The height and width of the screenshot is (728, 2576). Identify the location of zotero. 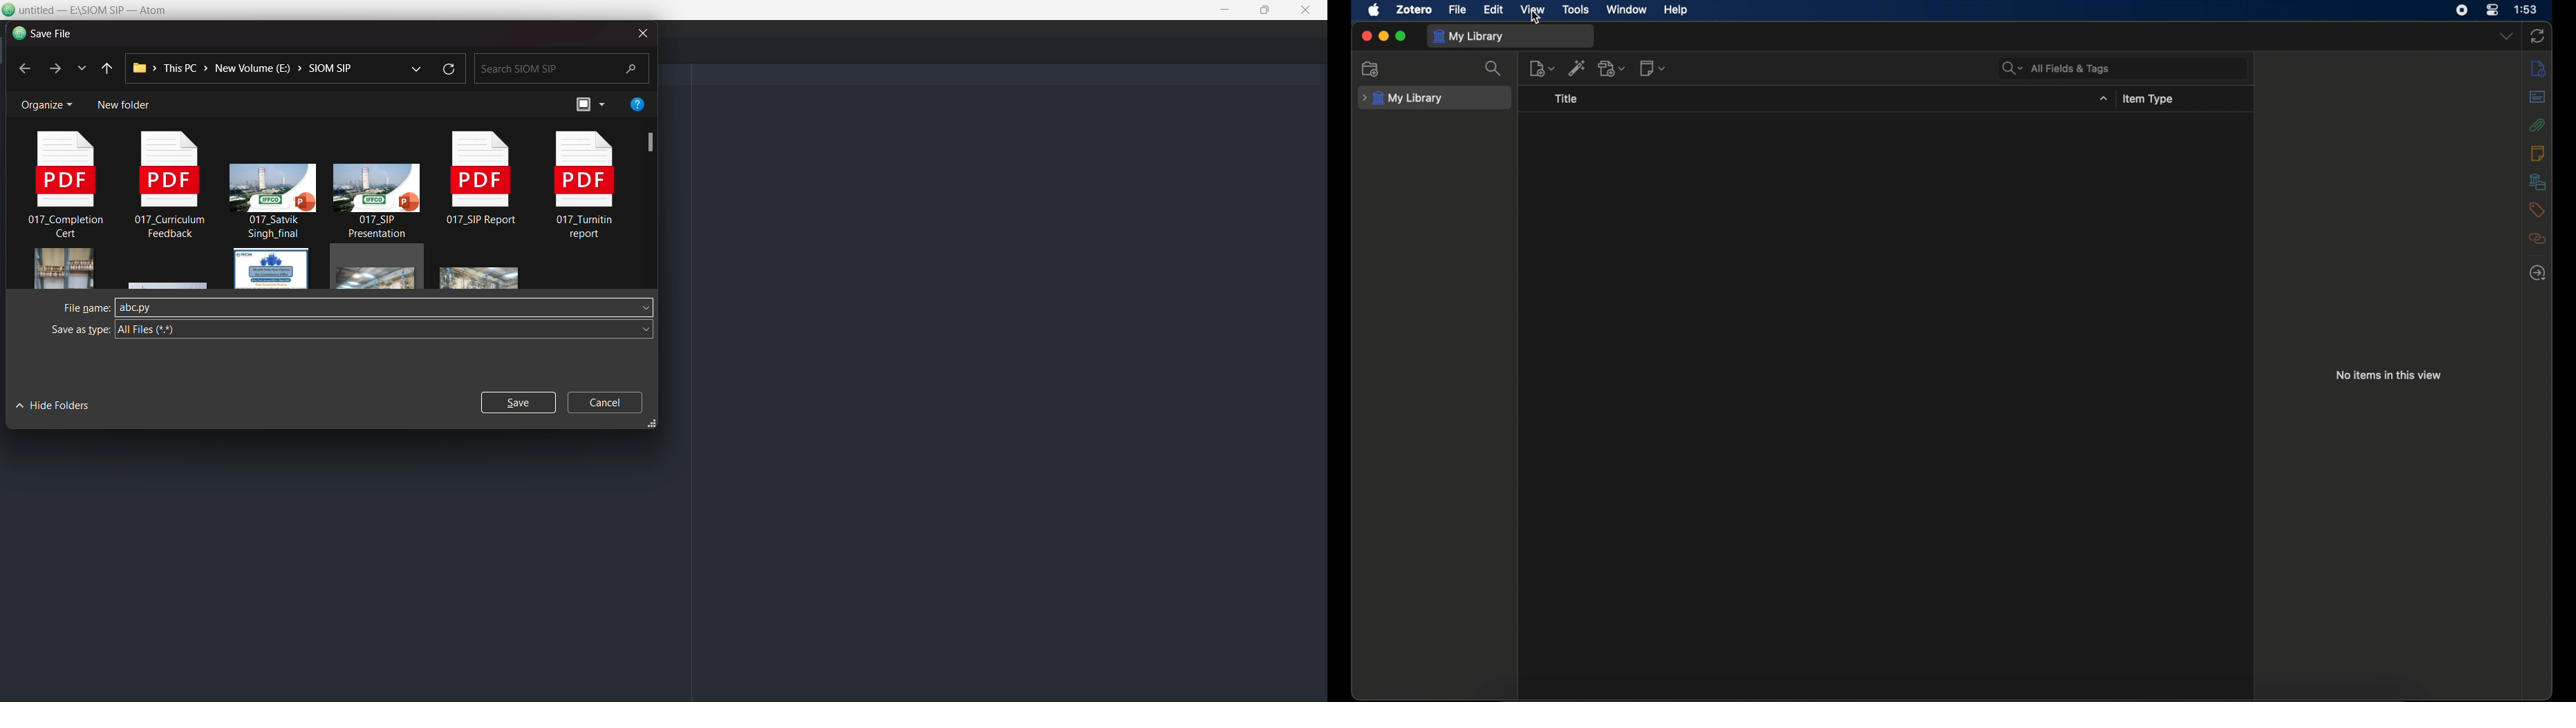
(1415, 10).